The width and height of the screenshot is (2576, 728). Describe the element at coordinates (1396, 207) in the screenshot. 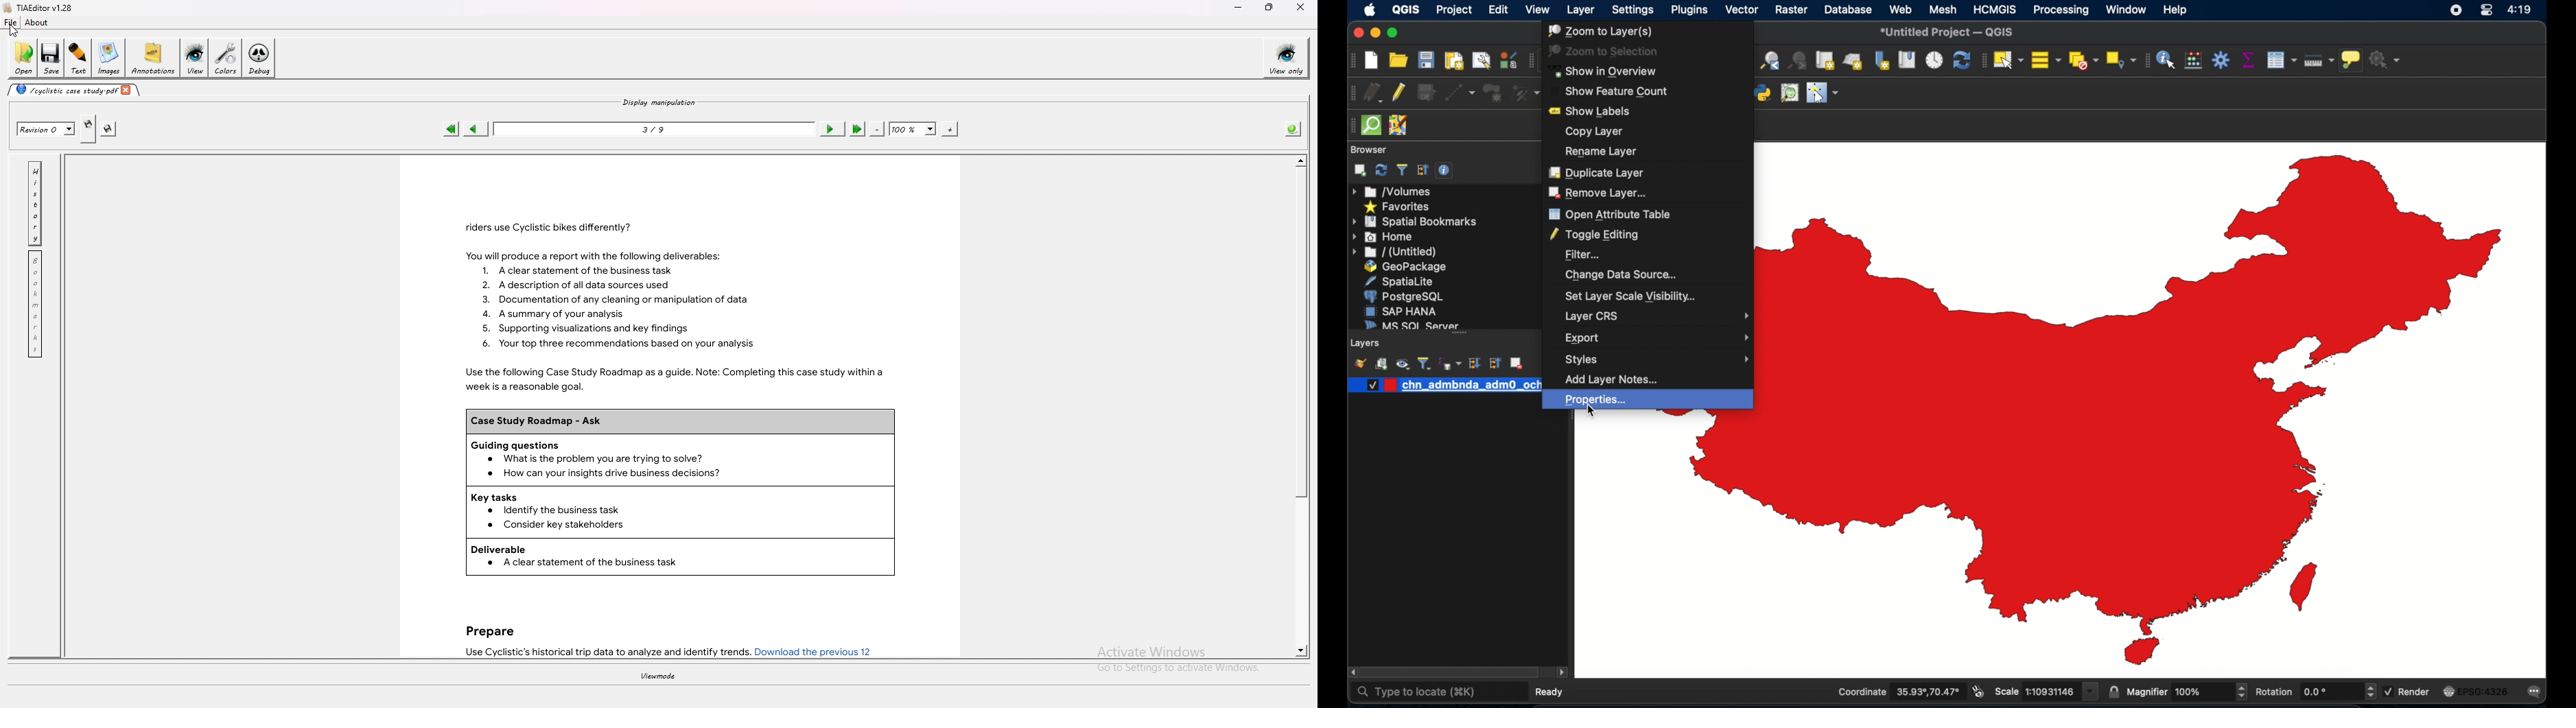

I see `favorites` at that location.